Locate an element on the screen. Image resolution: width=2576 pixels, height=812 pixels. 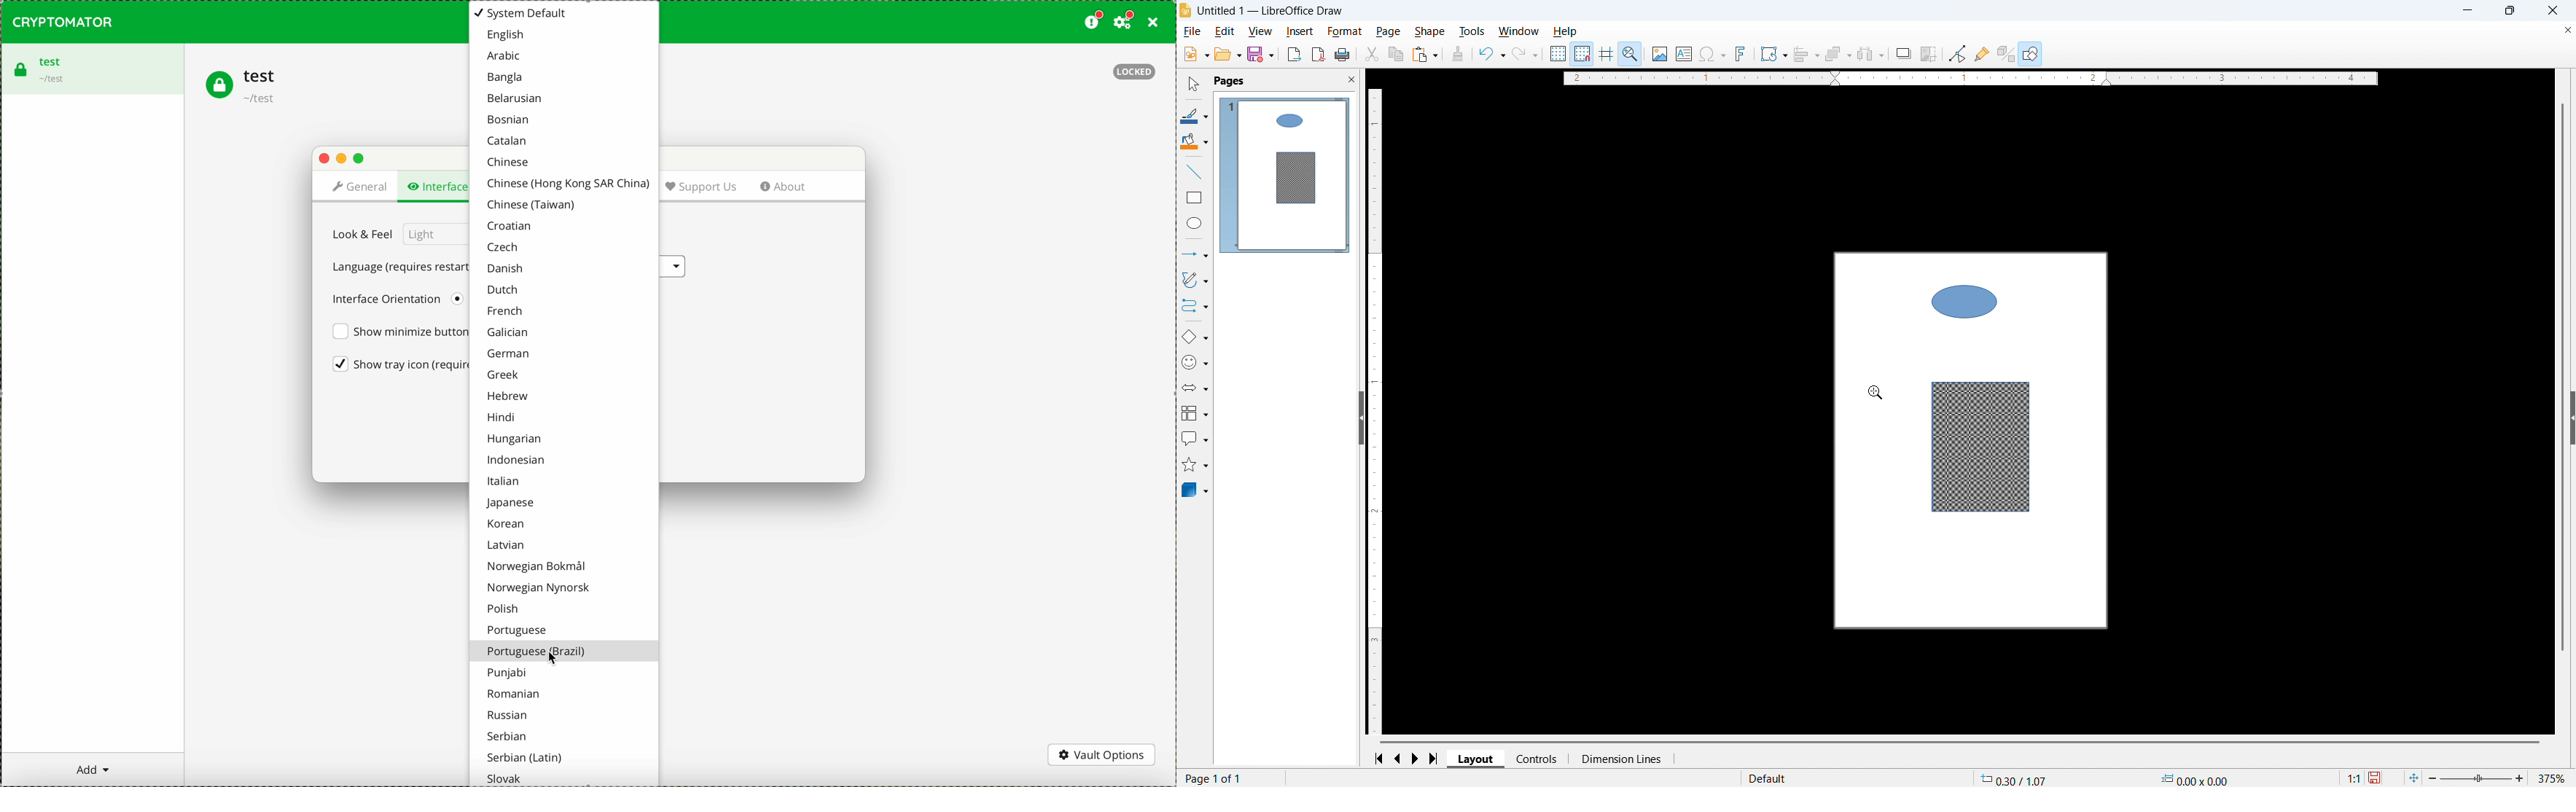
open  is located at coordinates (1227, 55).